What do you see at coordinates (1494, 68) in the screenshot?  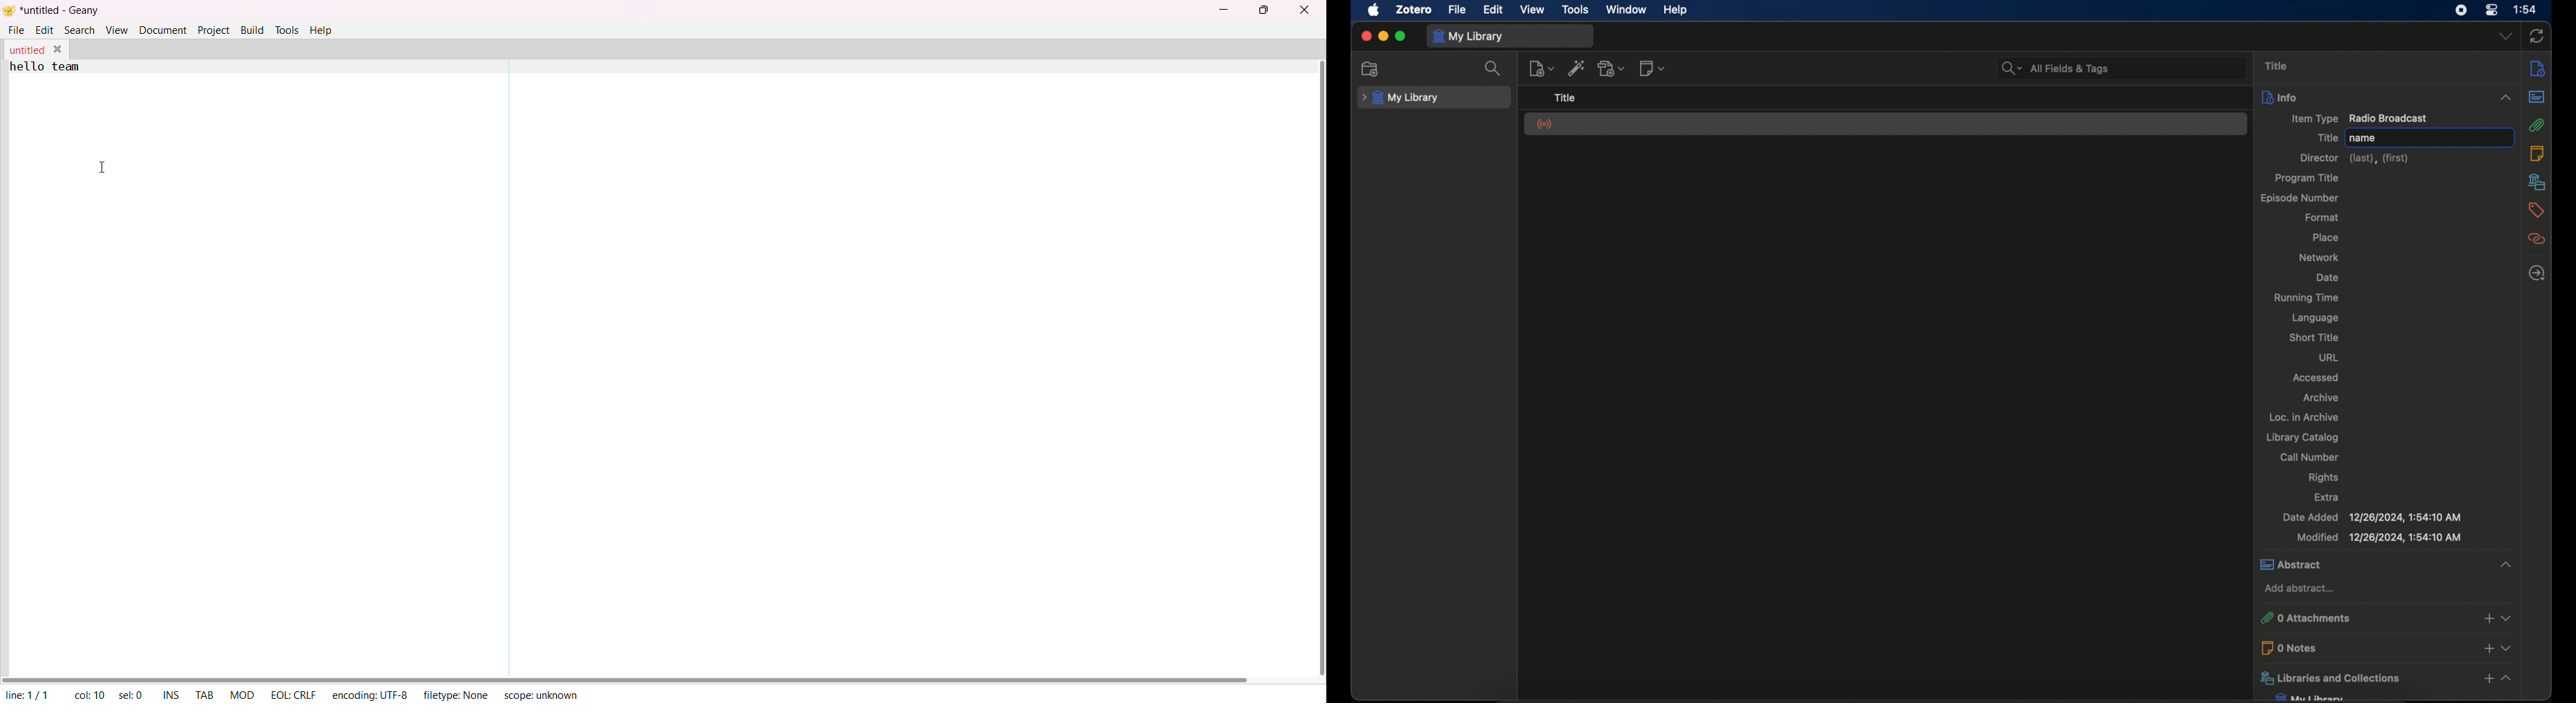 I see `search` at bounding box center [1494, 68].